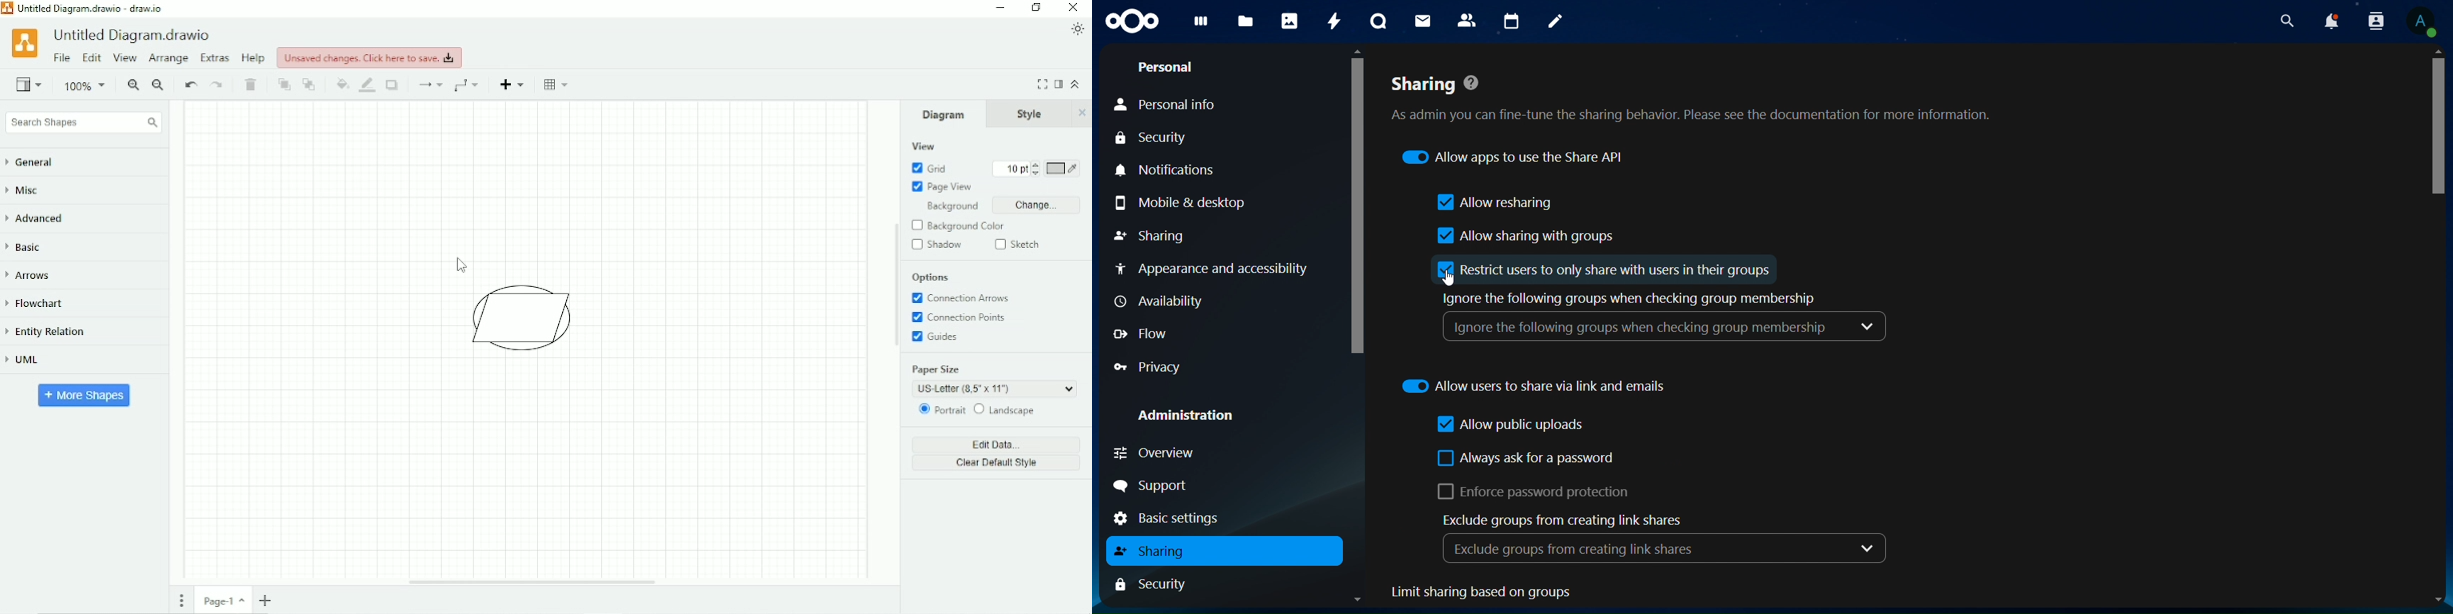 Image resolution: width=2464 pixels, height=616 pixels. What do you see at coordinates (2439, 135) in the screenshot?
I see `scrollbar` at bounding box center [2439, 135].